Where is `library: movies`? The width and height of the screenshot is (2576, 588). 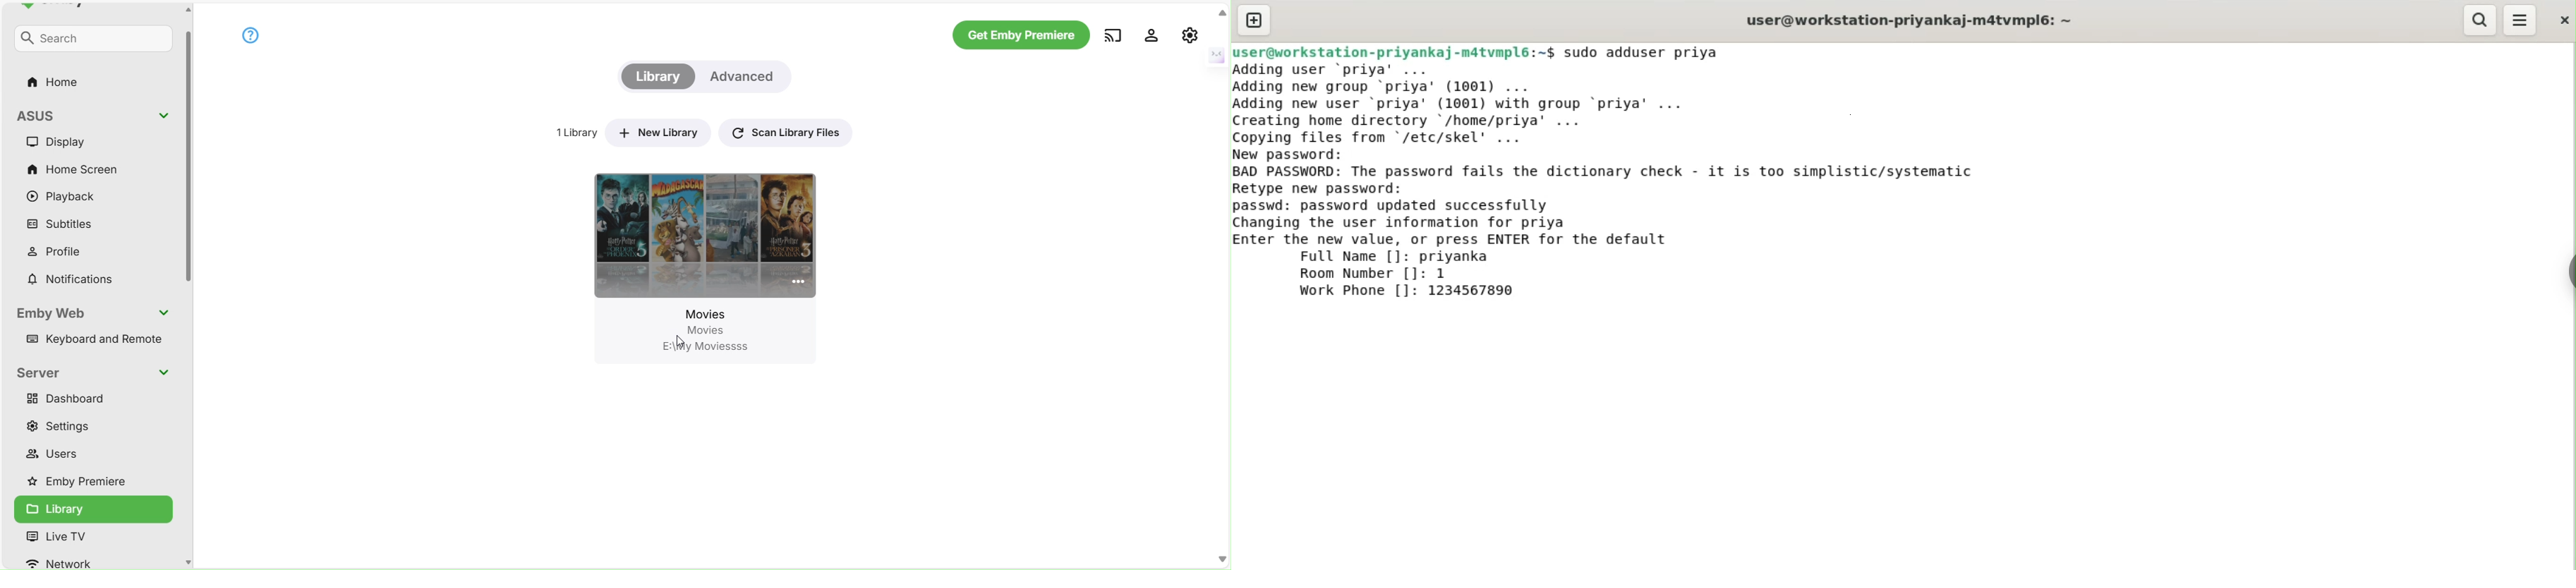
library: movies is located at coordinates (676, 253).